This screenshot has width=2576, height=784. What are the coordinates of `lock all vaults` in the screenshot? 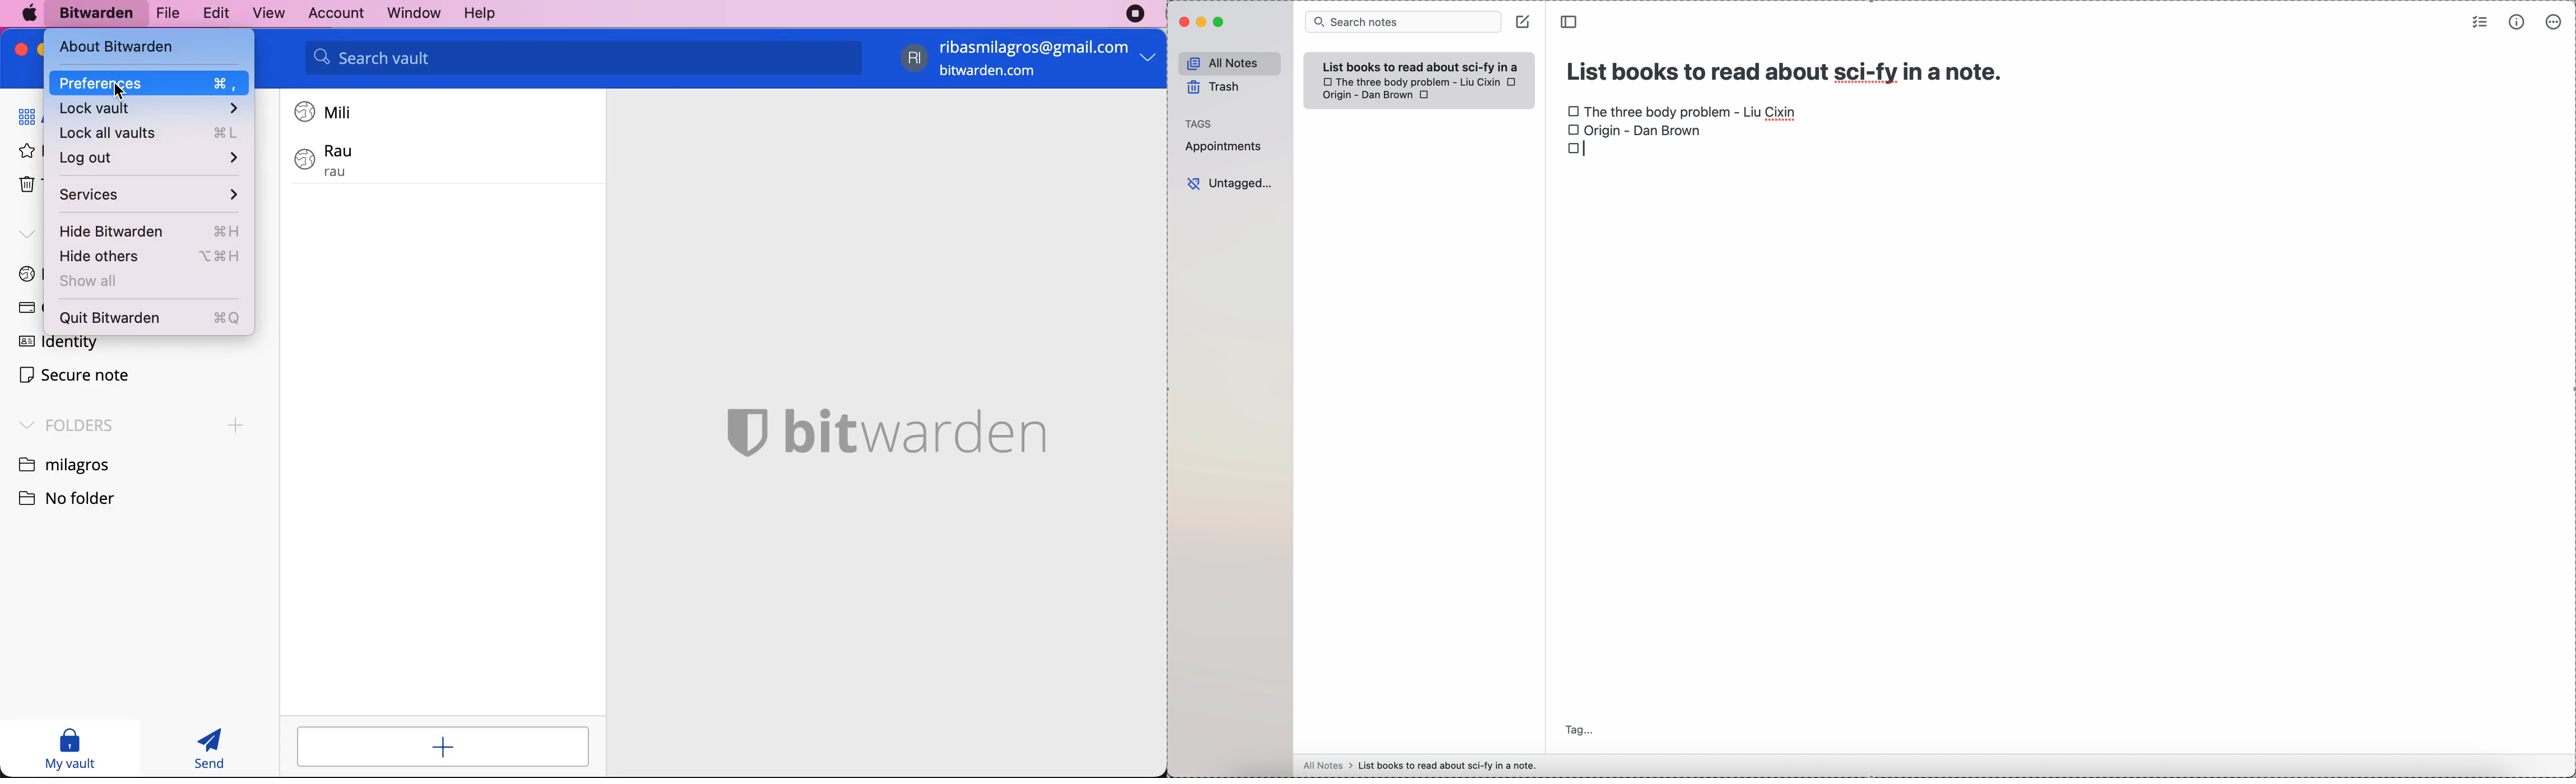 It's located at (148, 134).